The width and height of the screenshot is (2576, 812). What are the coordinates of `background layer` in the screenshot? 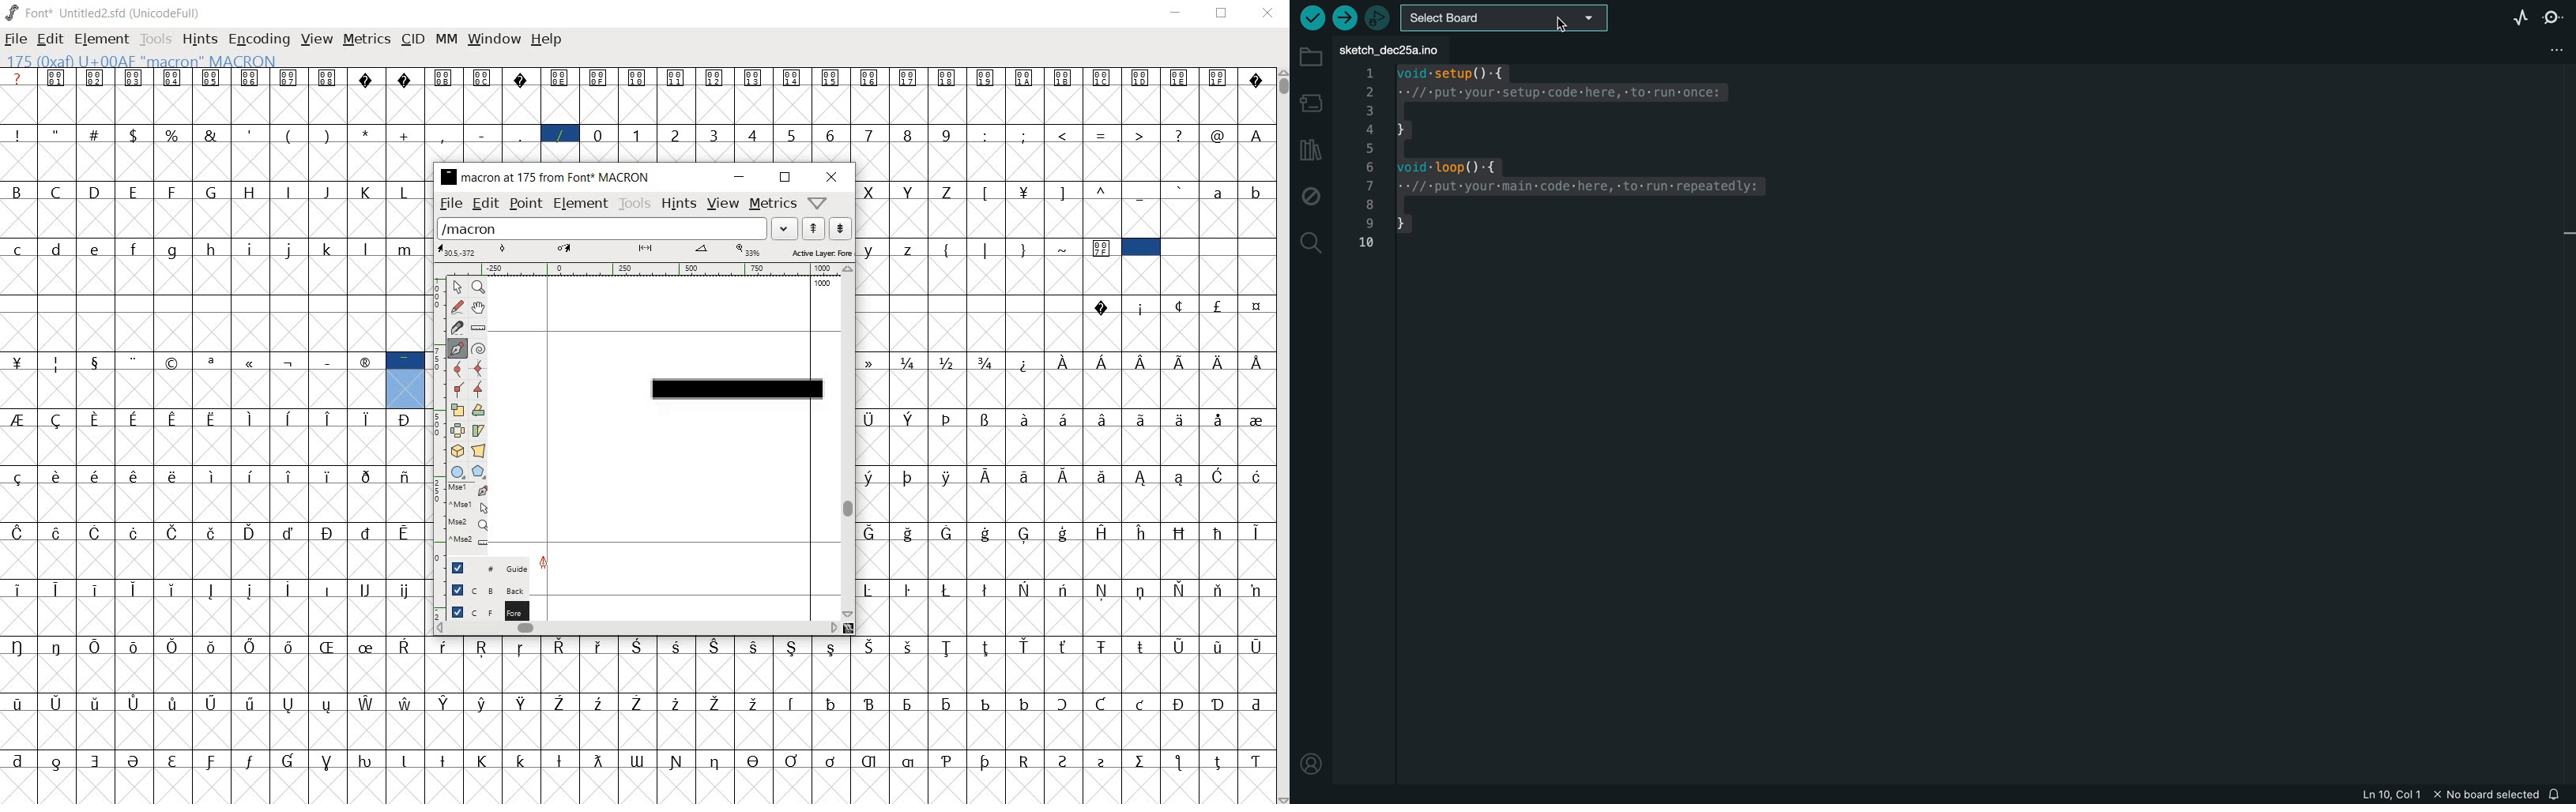 It's located at (488, 589).